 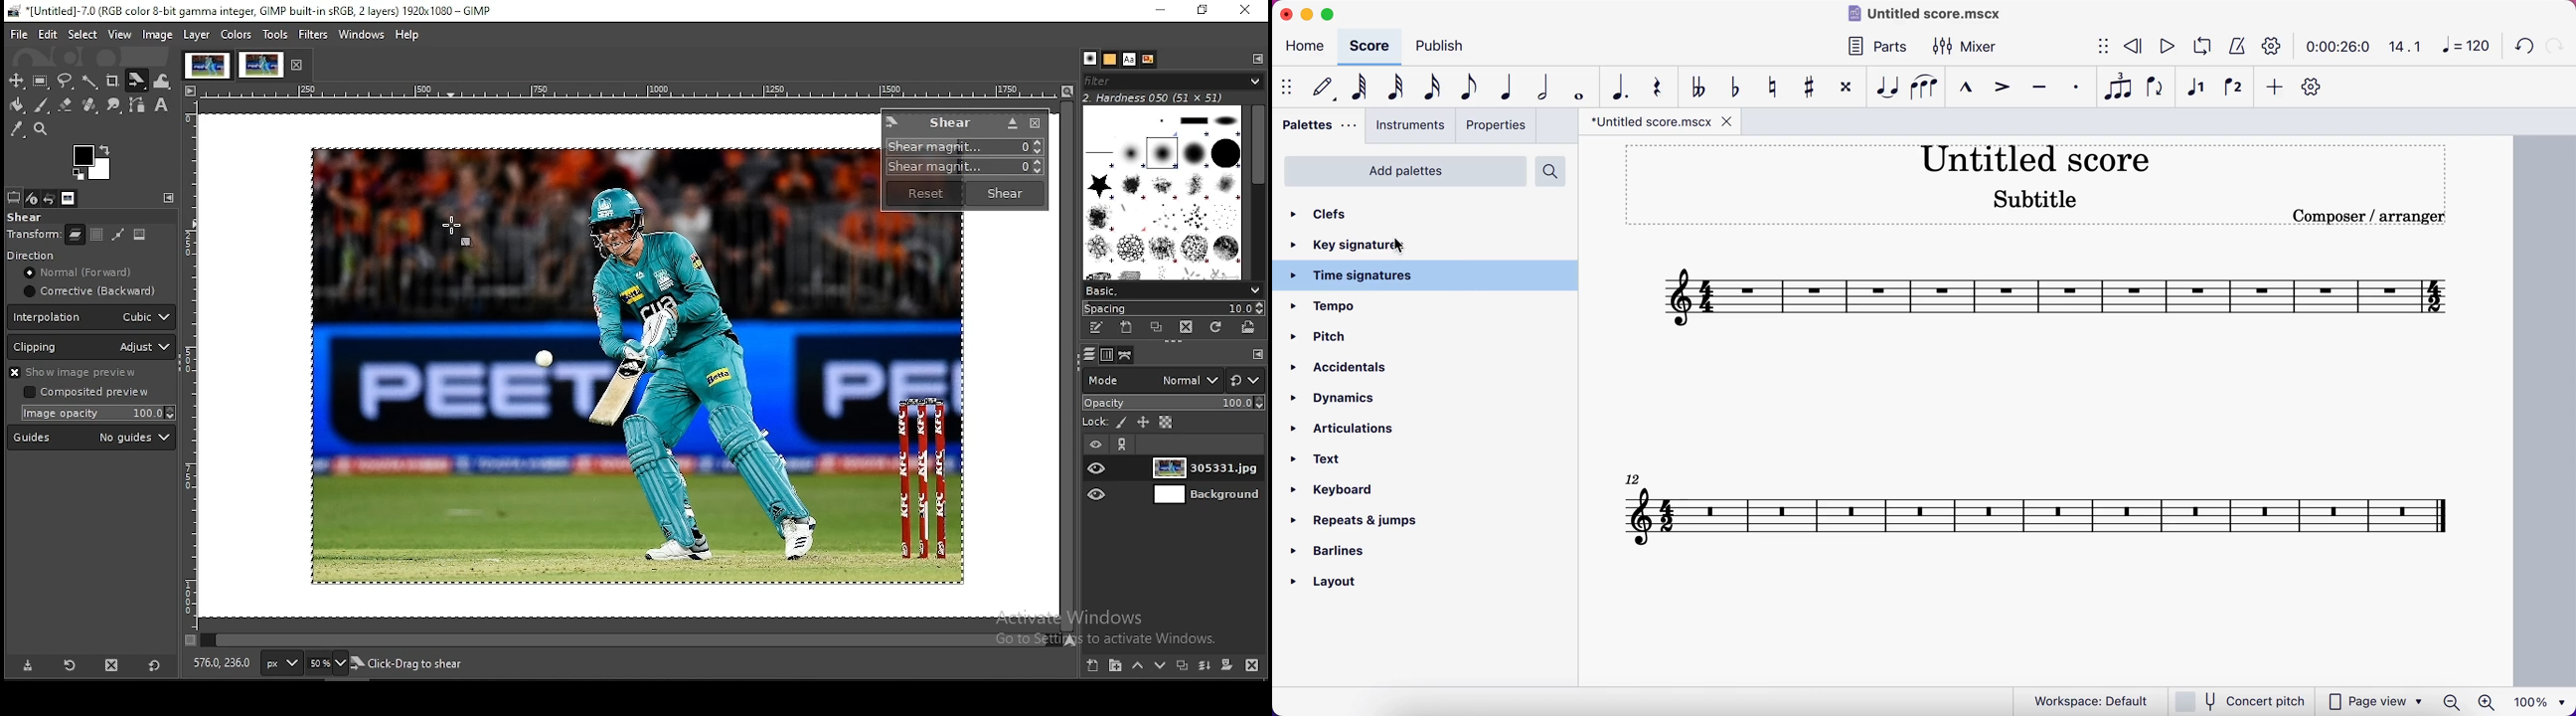 I want to click on configure this tab, so click(x=168, y=198).